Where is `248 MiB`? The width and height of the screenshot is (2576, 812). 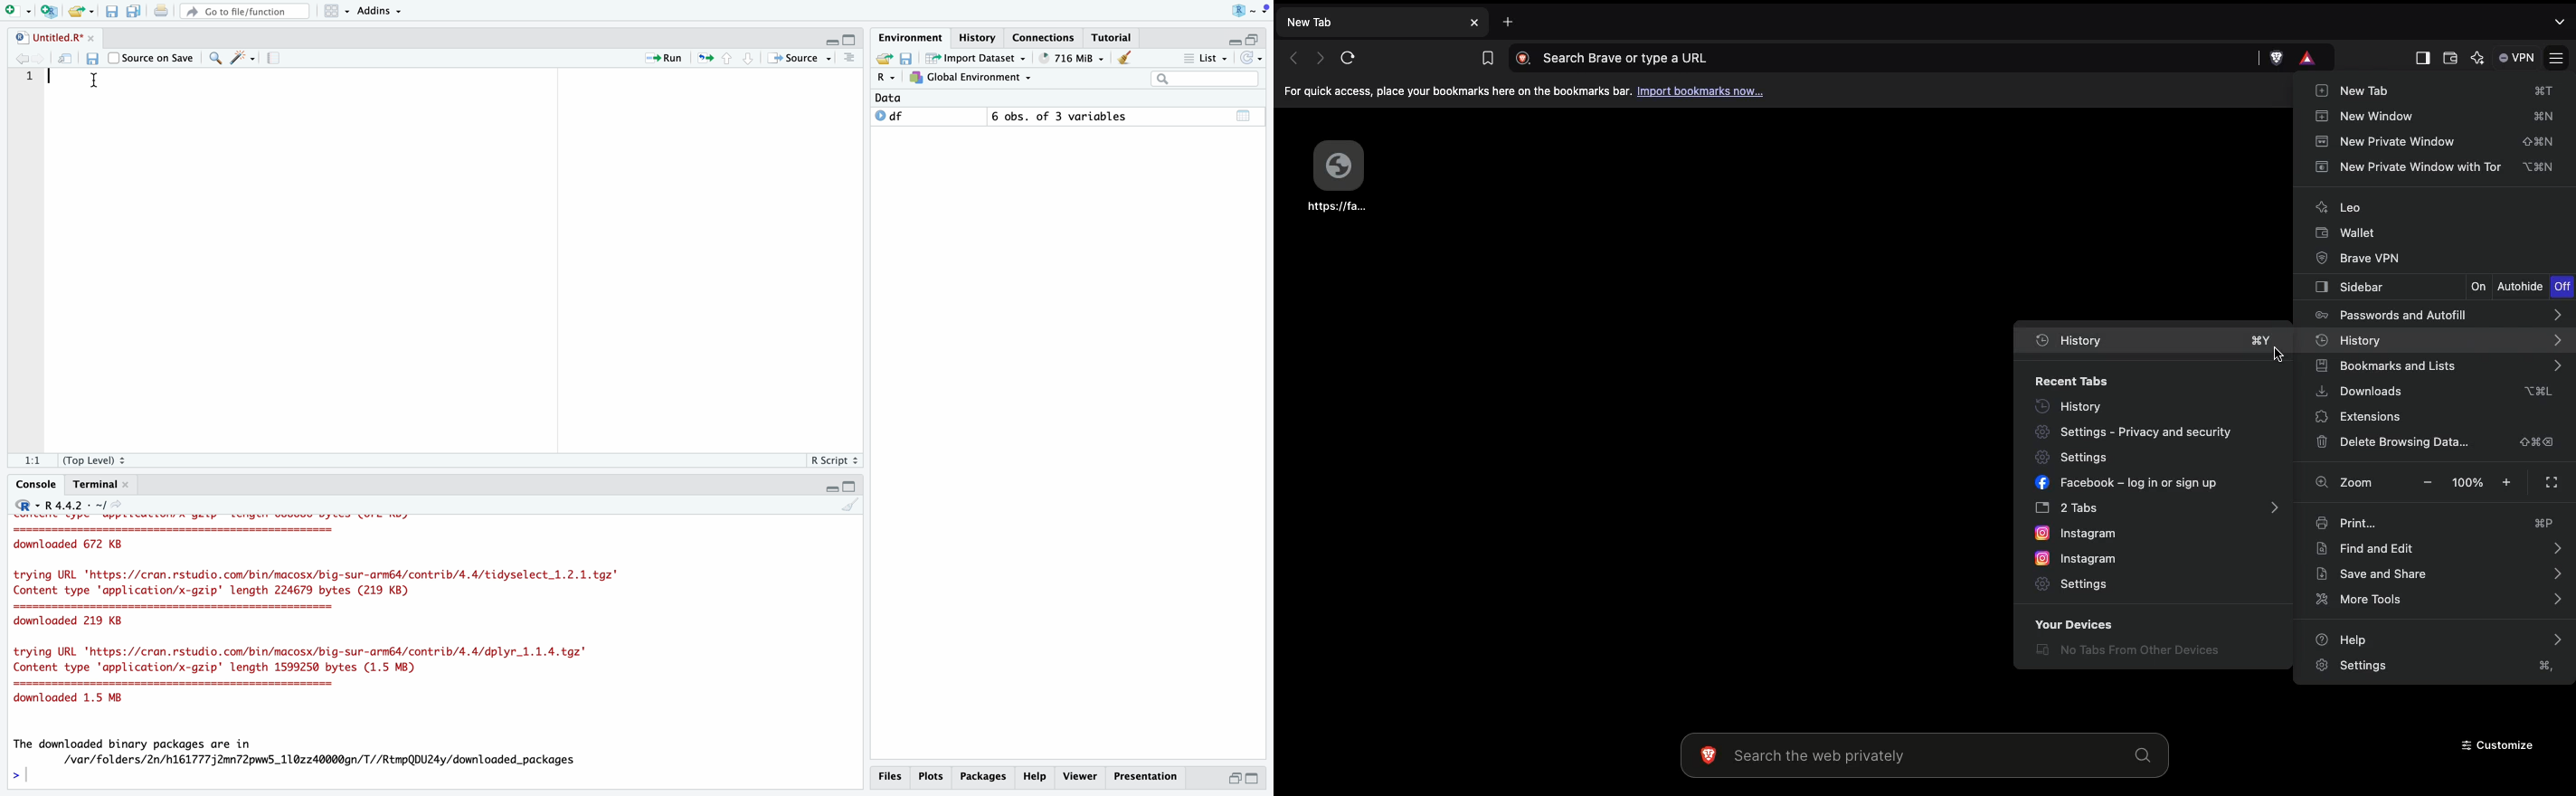
248 MiB is located at coordinates (1071, 58).